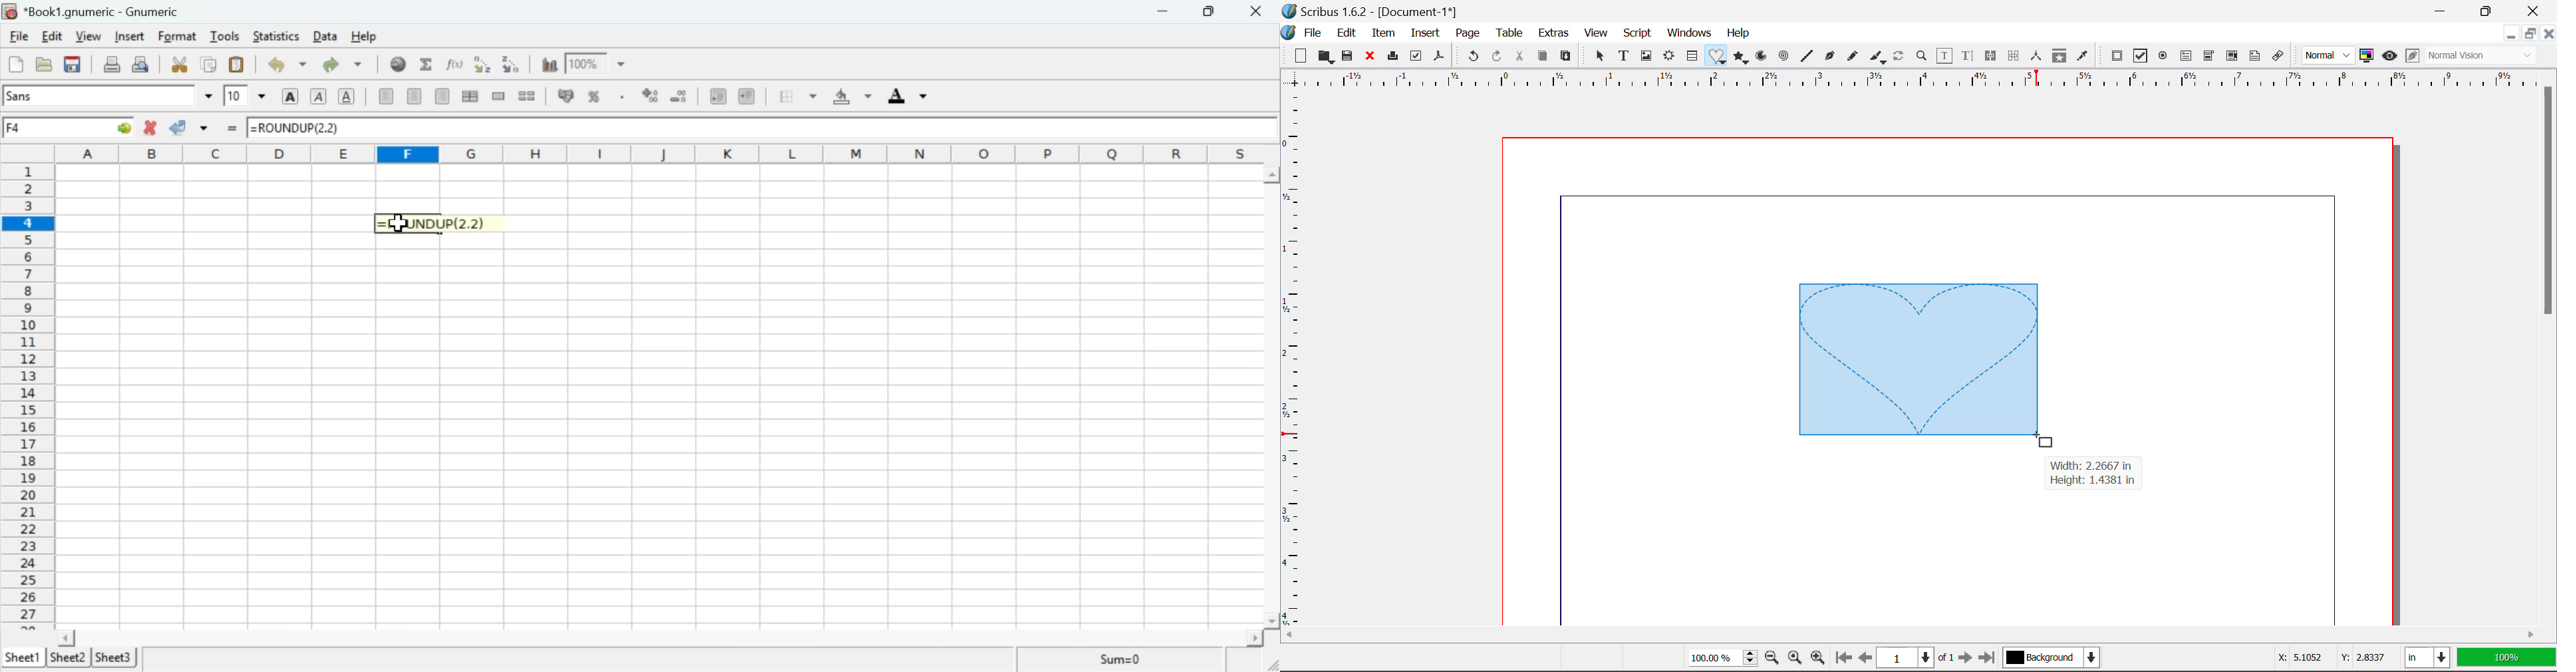 Image resolution: width=2576 pixels, height=672 pixels. What do you see at coordinates (1818, 659) in the screenshot?
I see `Zoom In` at bounding box center [1818, 659].